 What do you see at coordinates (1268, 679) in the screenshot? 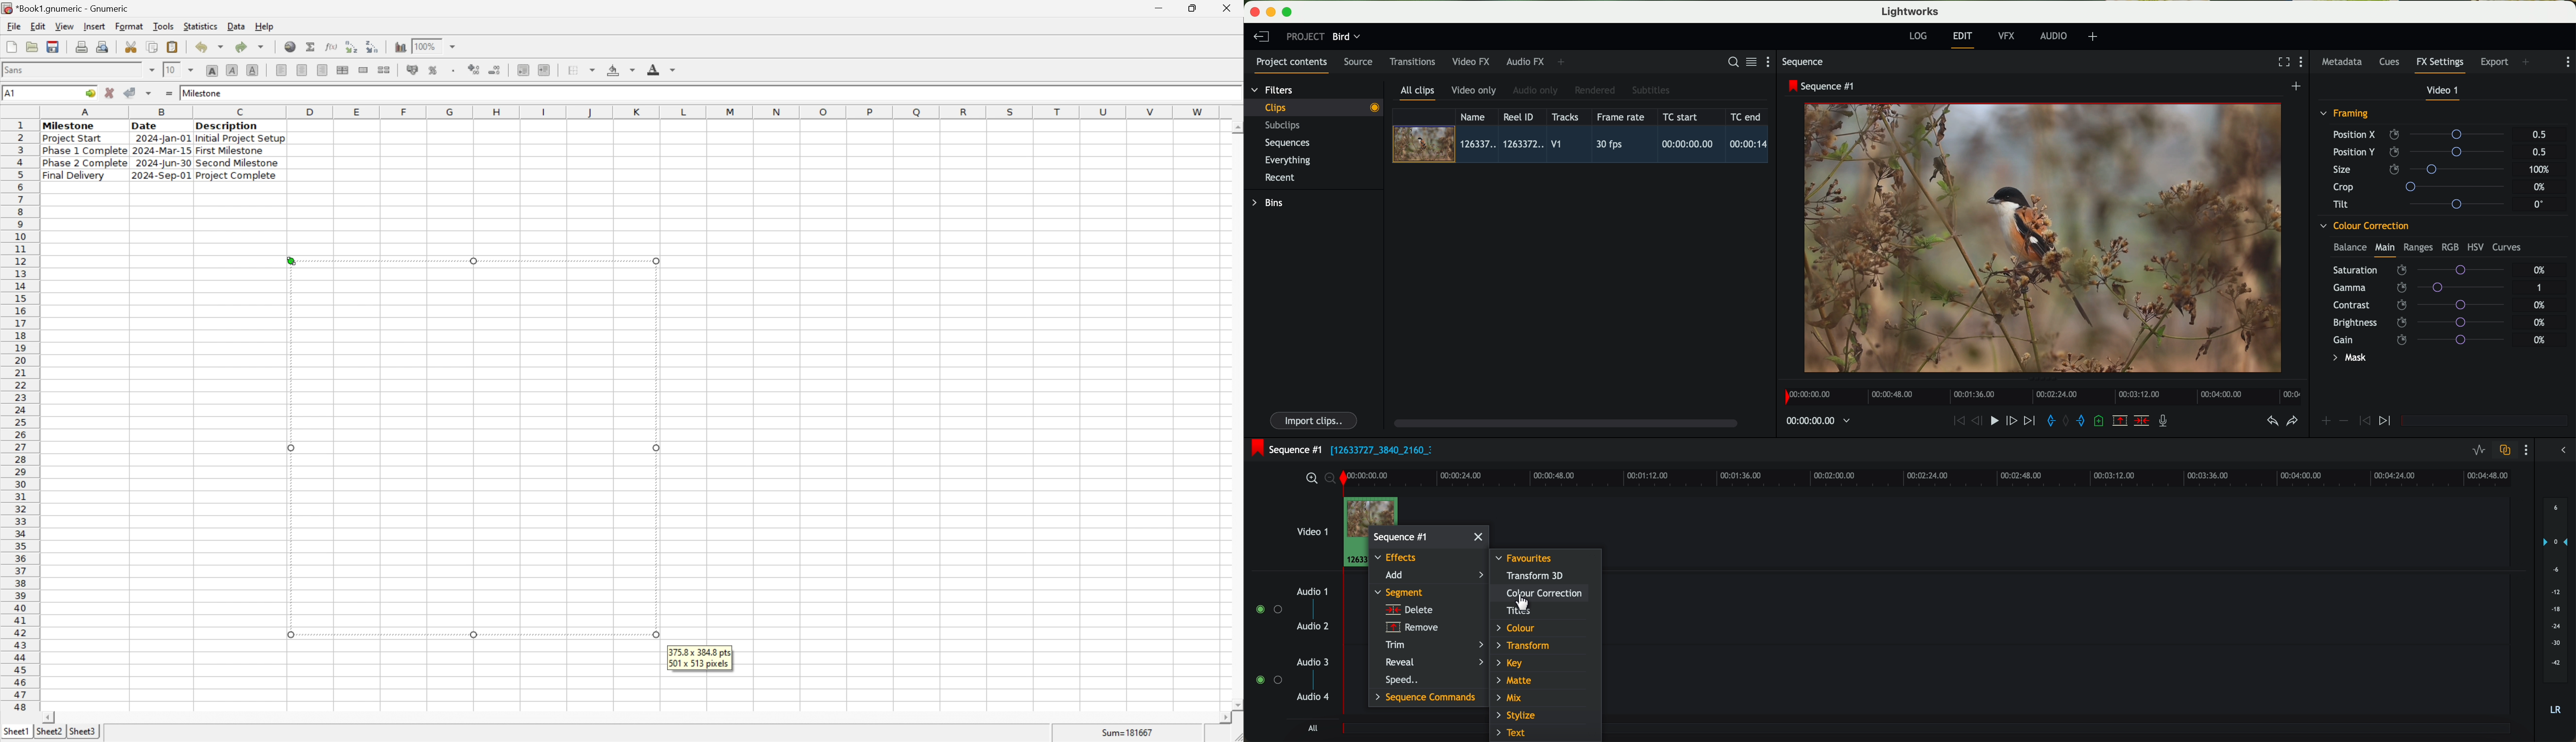
I see `enable audio` at bounding box center [1268, 679].